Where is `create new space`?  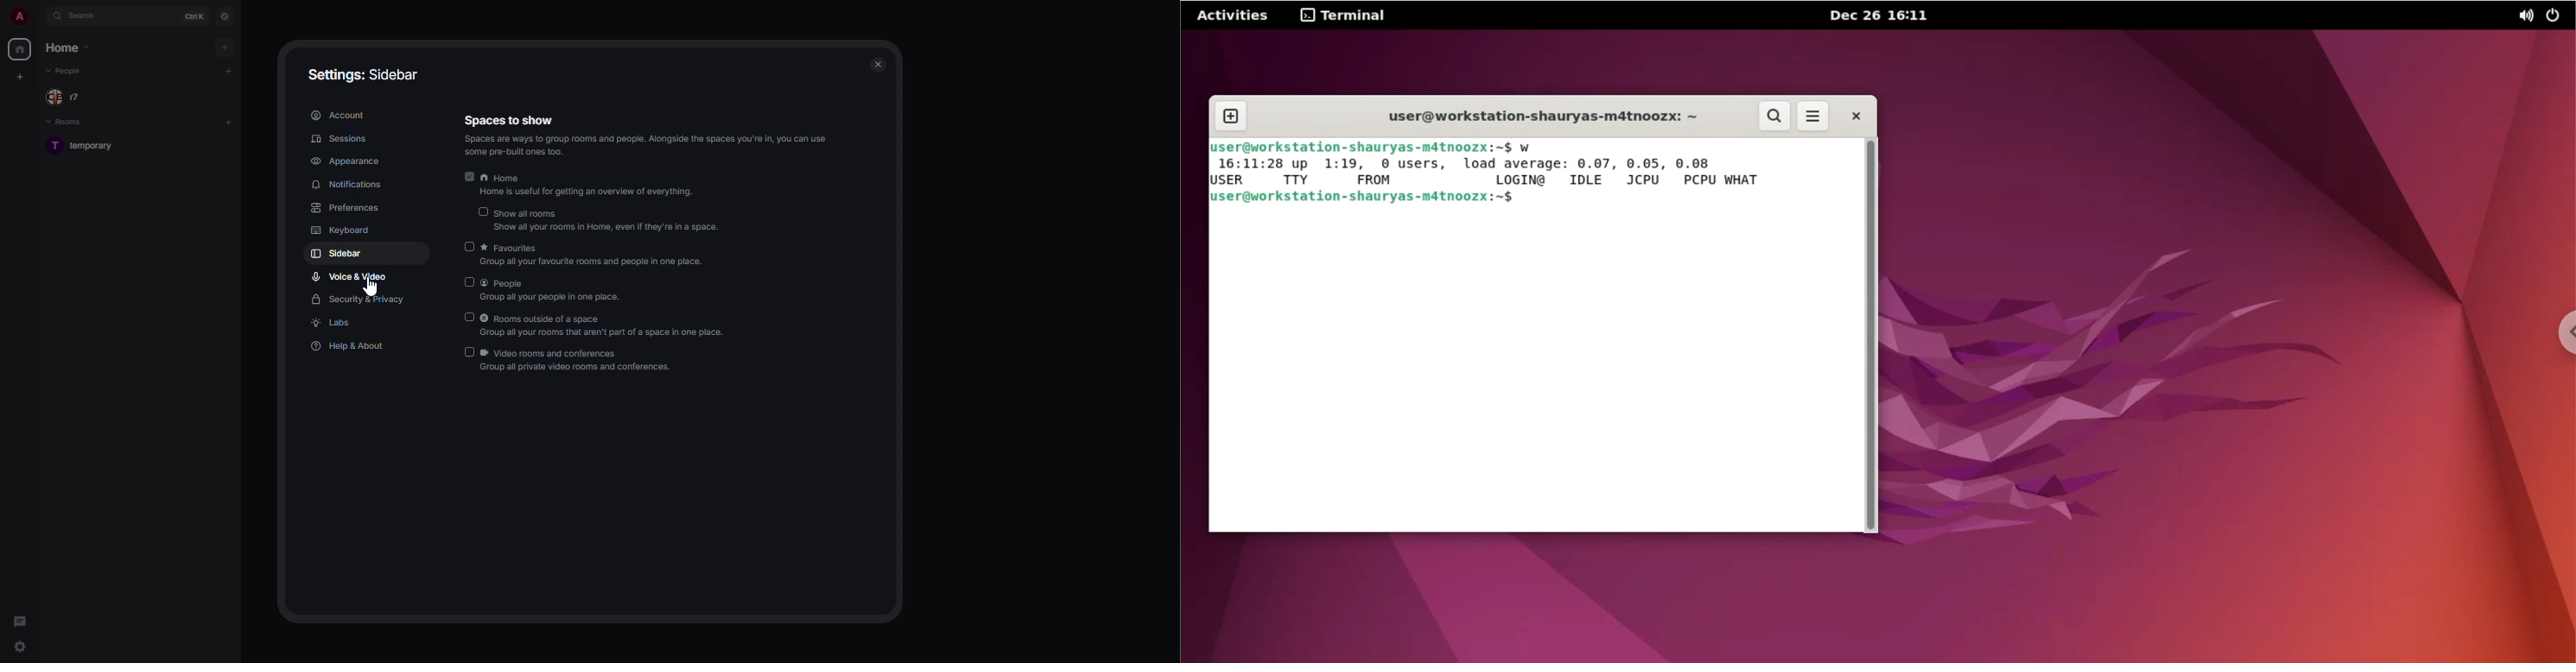
create new space is located at coordinates (21, 76).